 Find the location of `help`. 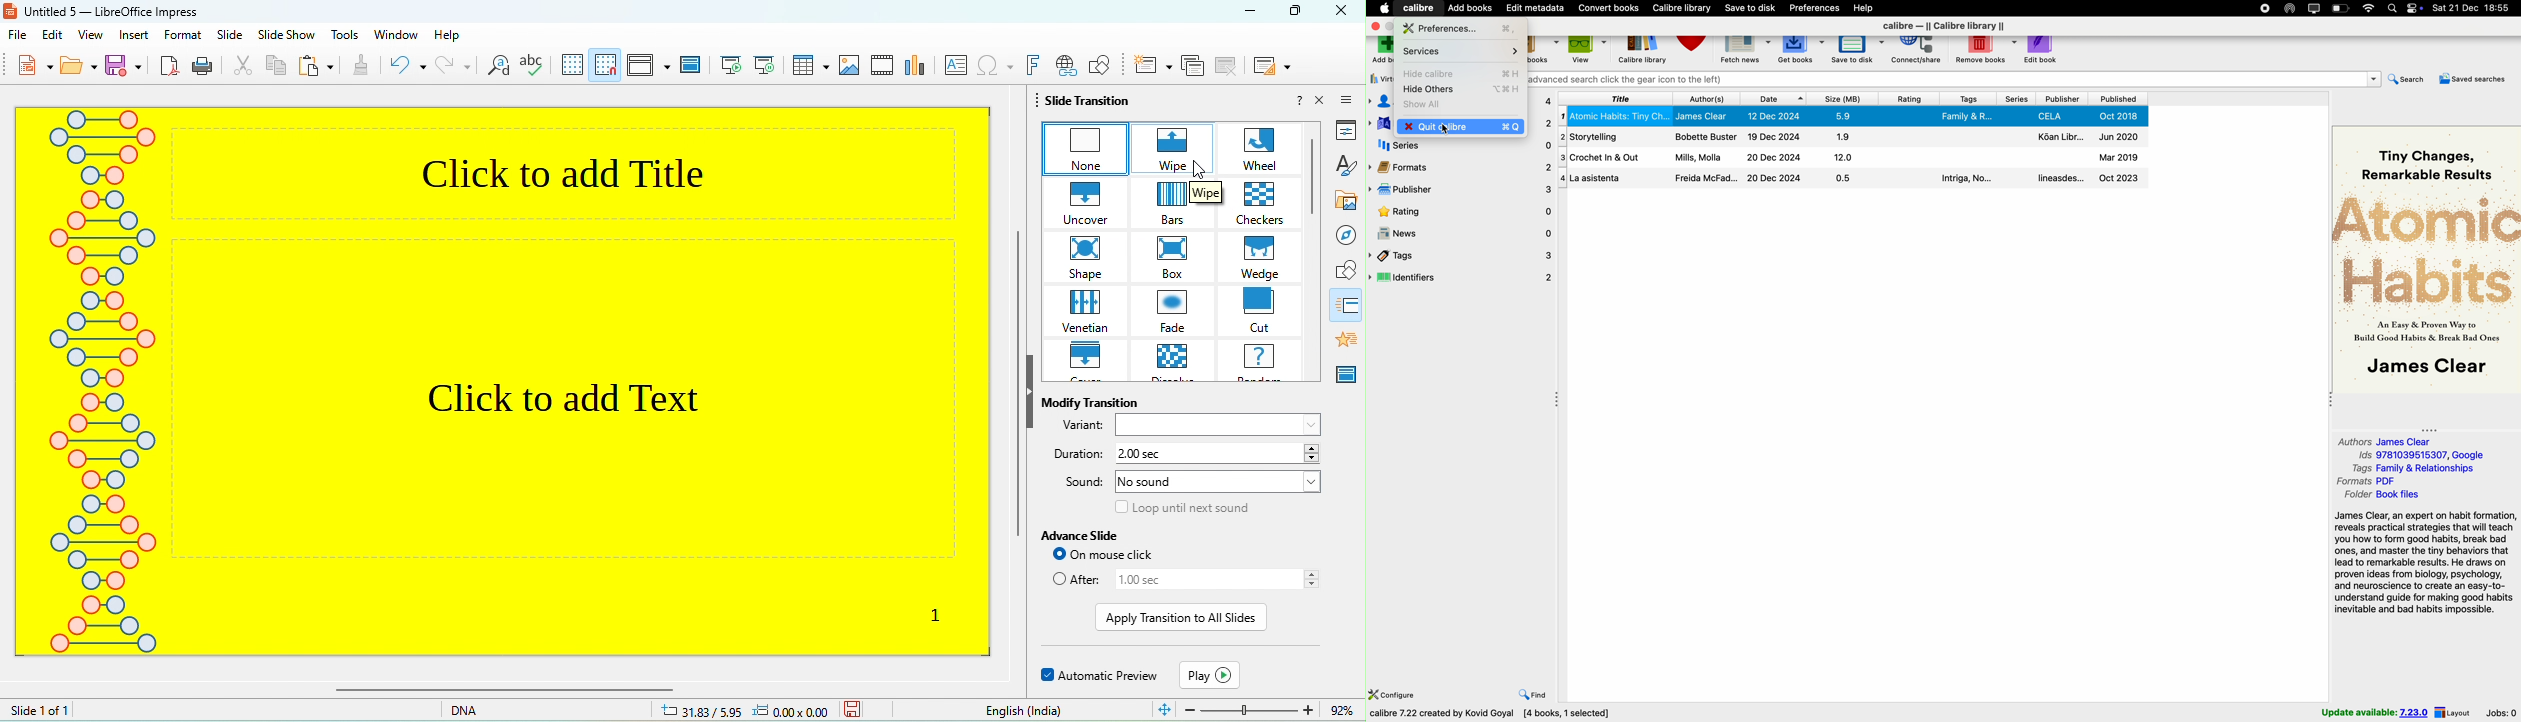

help is located at coordinates (1866, 8).